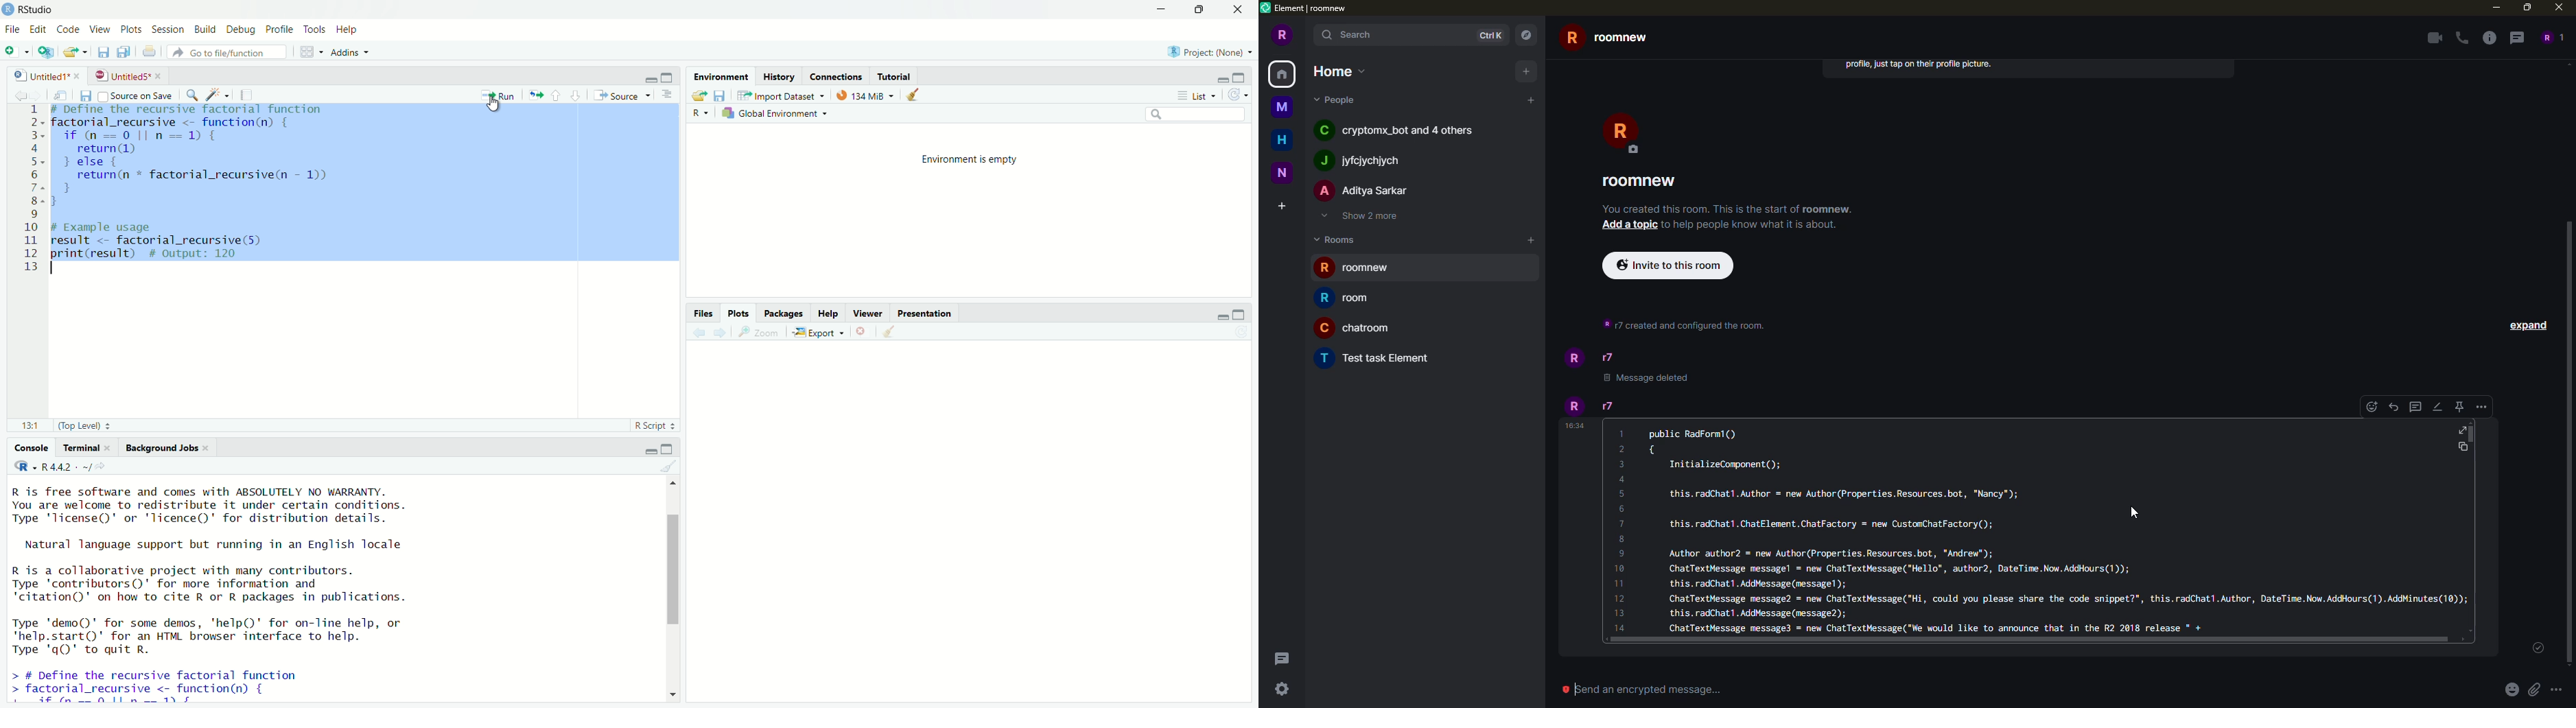 This screenshot has width=2576, height=728. What do you see at coordinates (1639, 689) in the screenshot?
I see `send message` at bounding box center [1639, 689].